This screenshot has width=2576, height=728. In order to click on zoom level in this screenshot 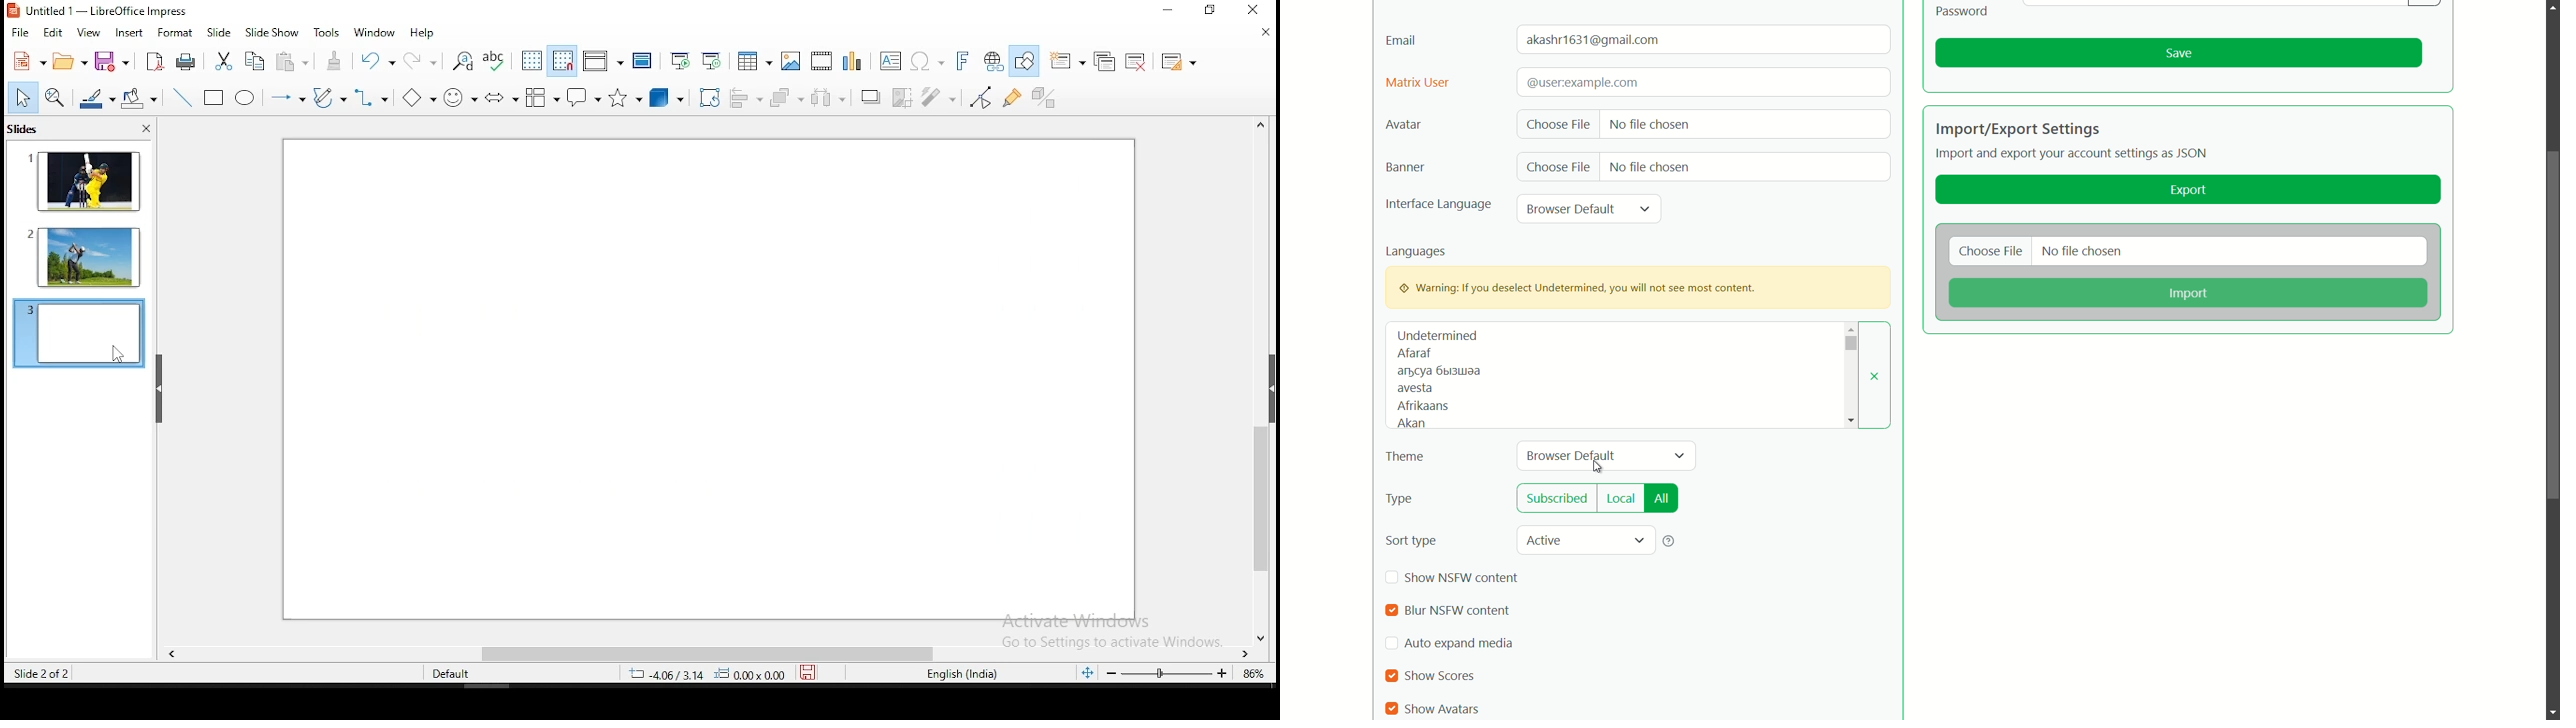, I will do `click(1255, 676)`.